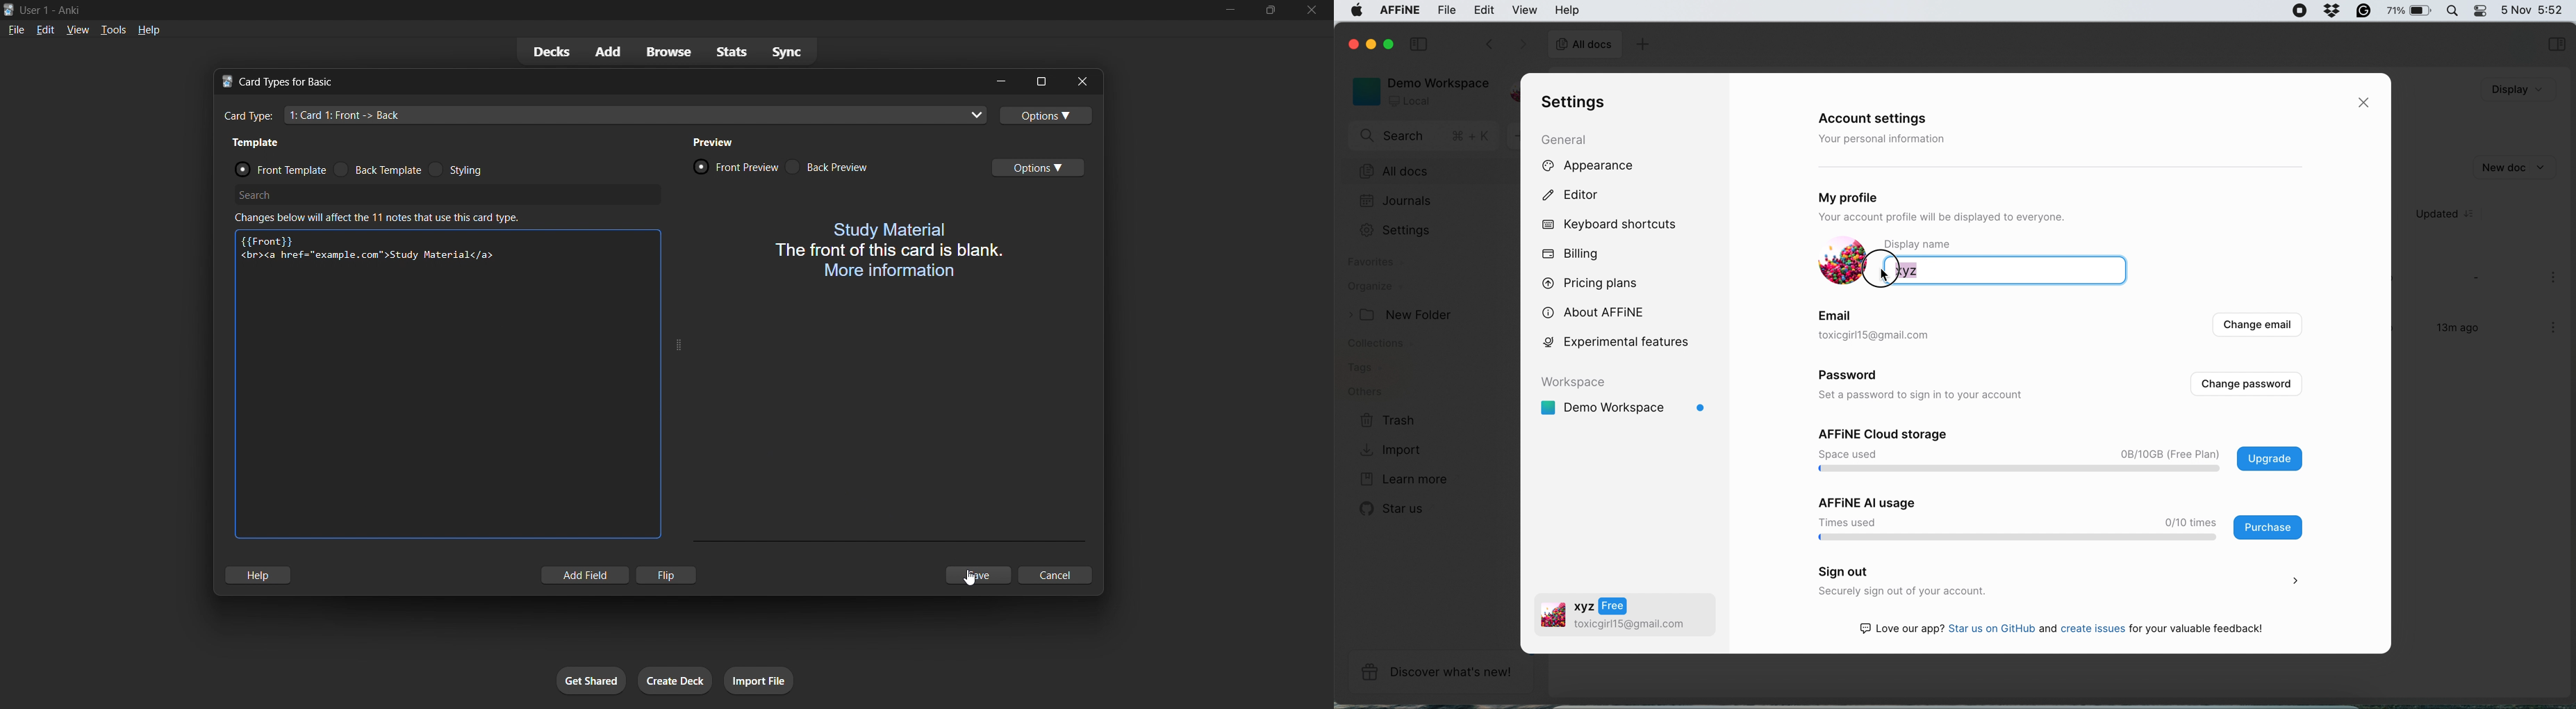 The height and width of the screenshot is (728, 2576). I want to click on options toggle, so click(1045, 167).